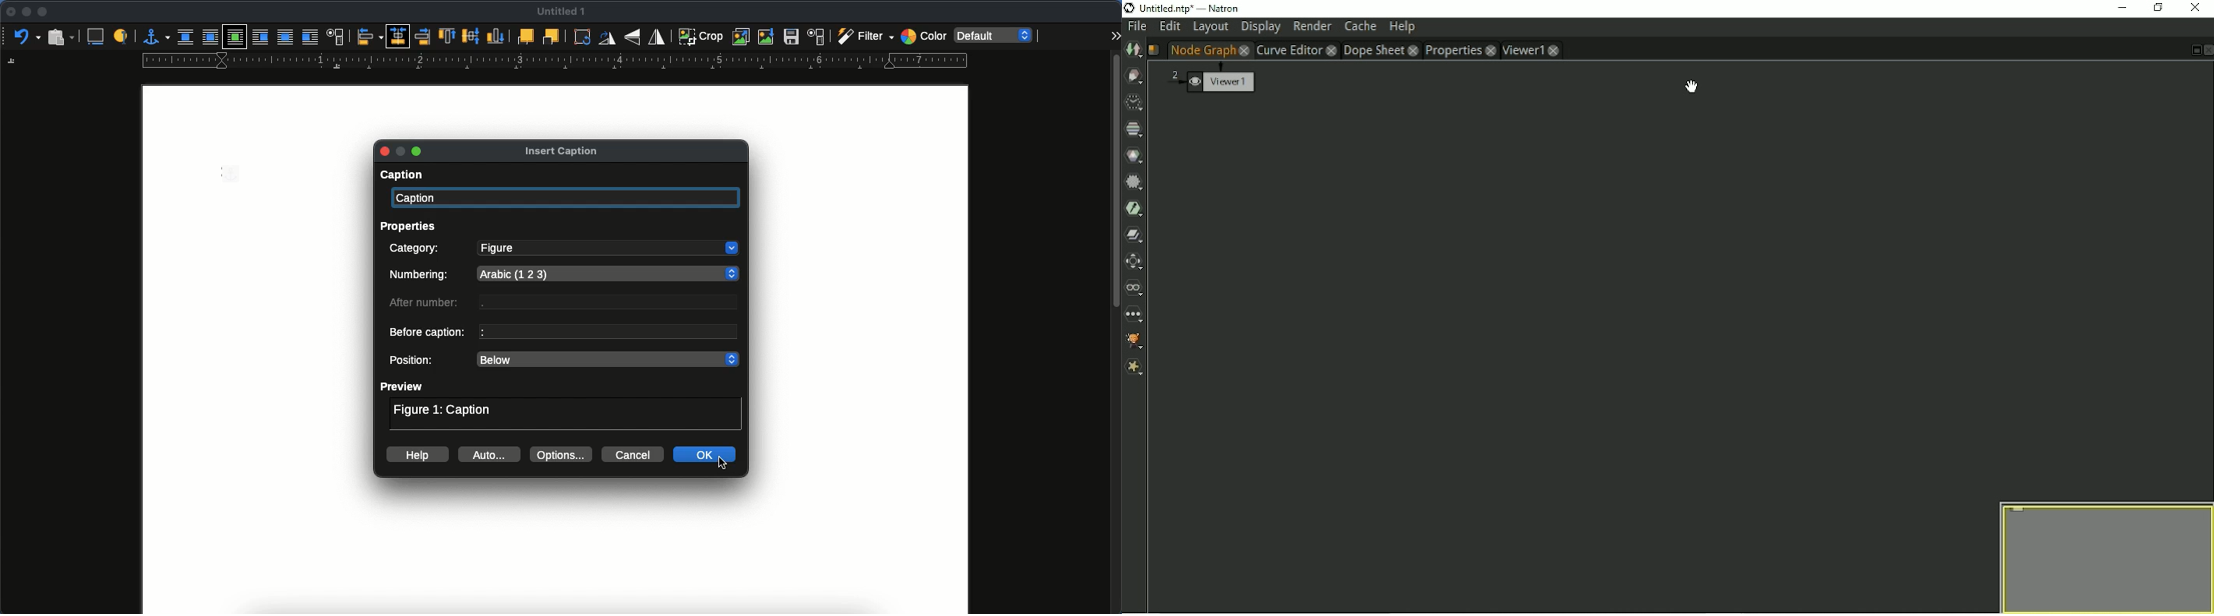  What do you see at coordinates (404, 151) in the screenshot?
I see `minimize` at bounding box center [404, 151].